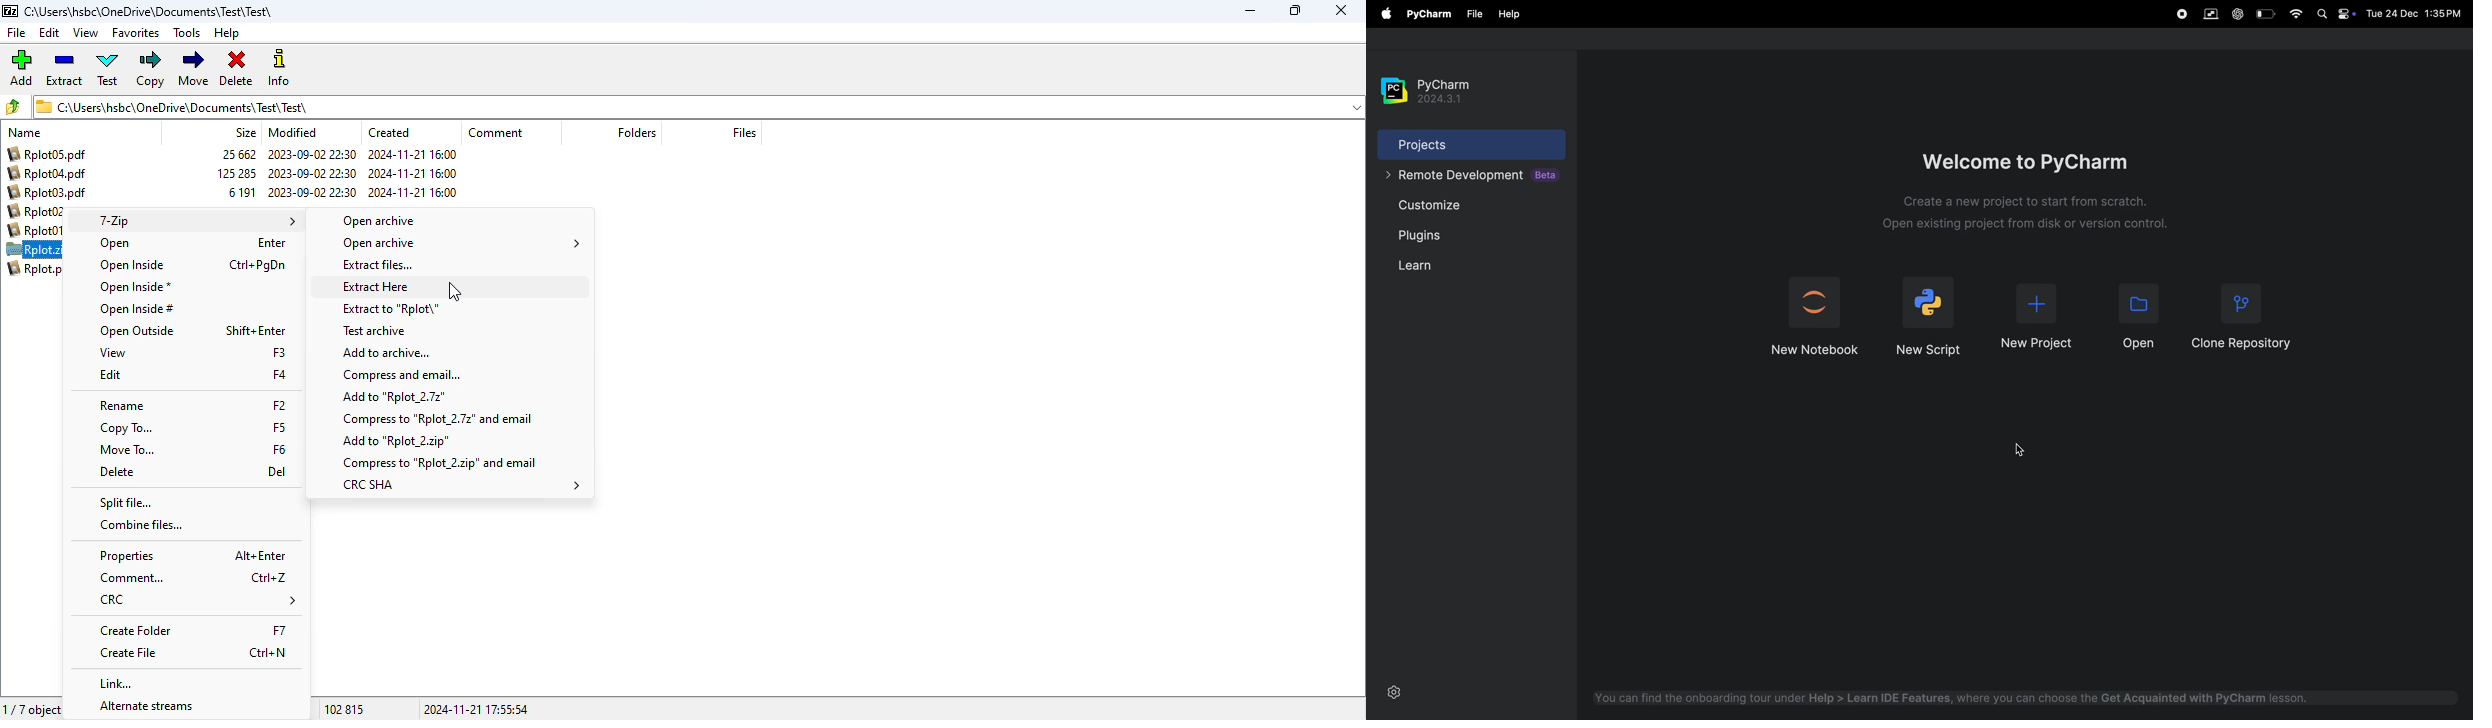 The image size is (2492, 728). What do you see at coordinates (277, 67) in the screenshot?
I see `info` at bounding box center [277, 67].